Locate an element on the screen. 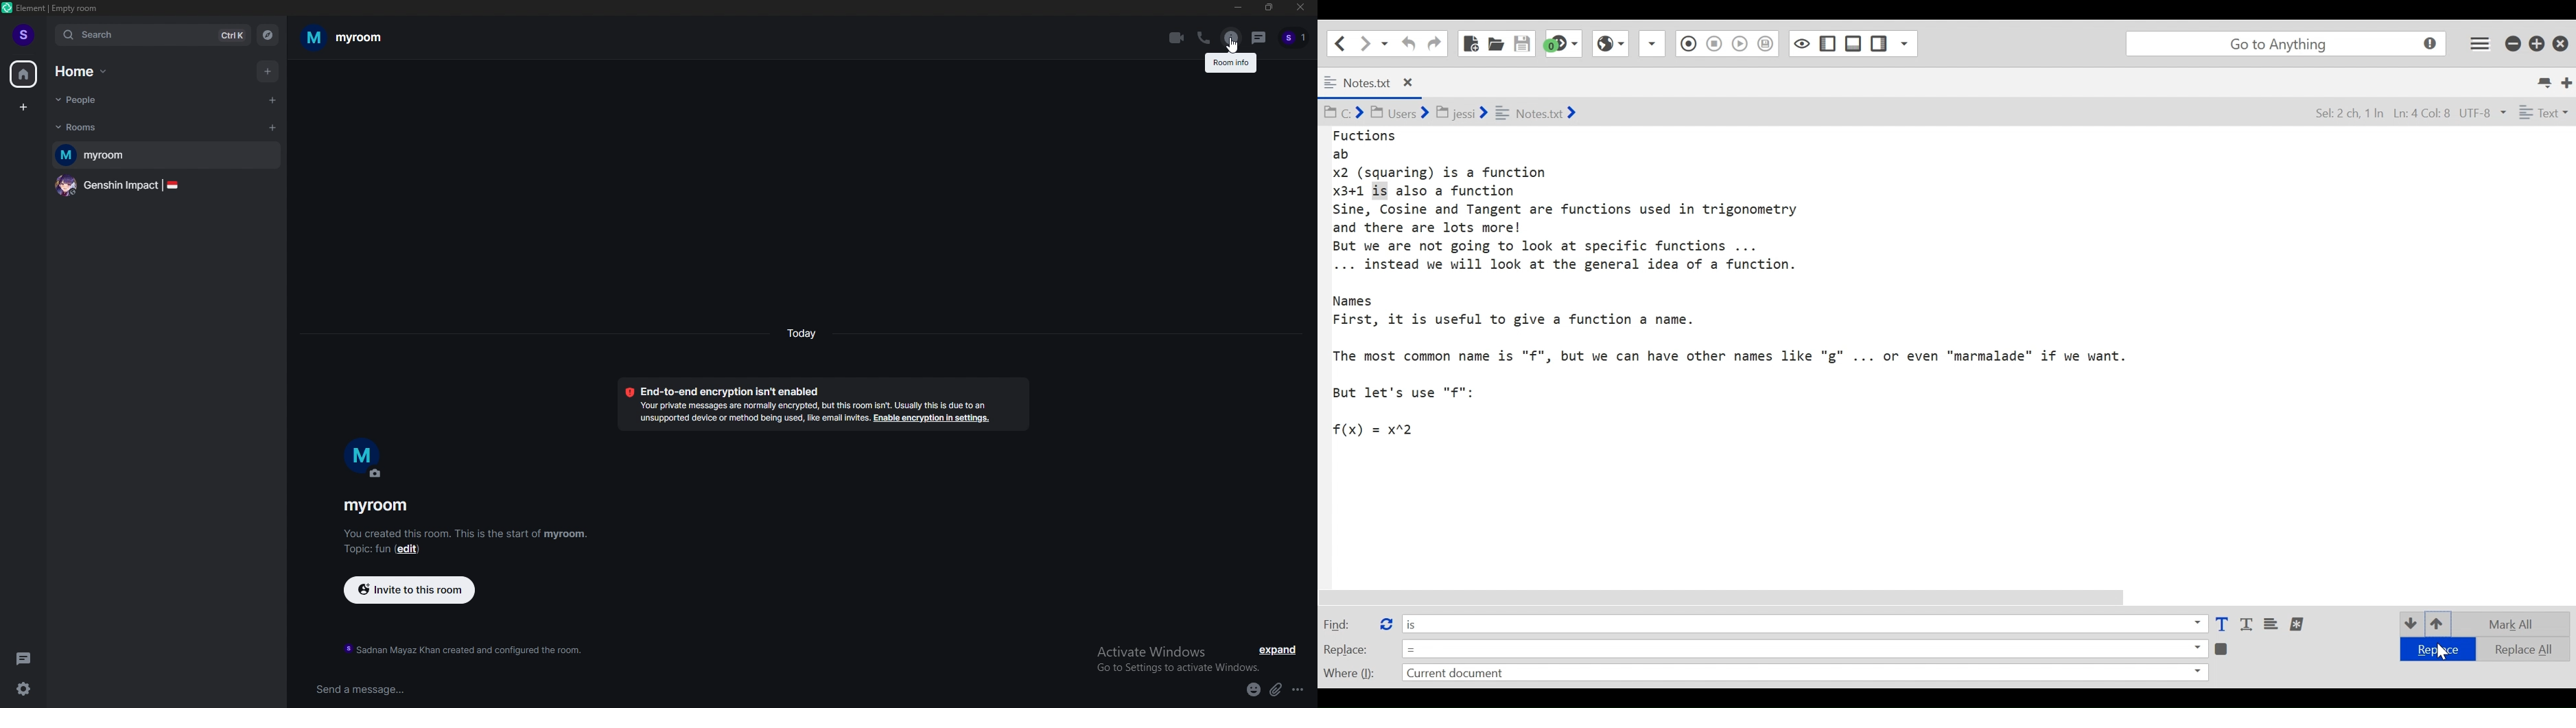  Sel: 2 ch, 1In is located at coordinates (2348, 114).